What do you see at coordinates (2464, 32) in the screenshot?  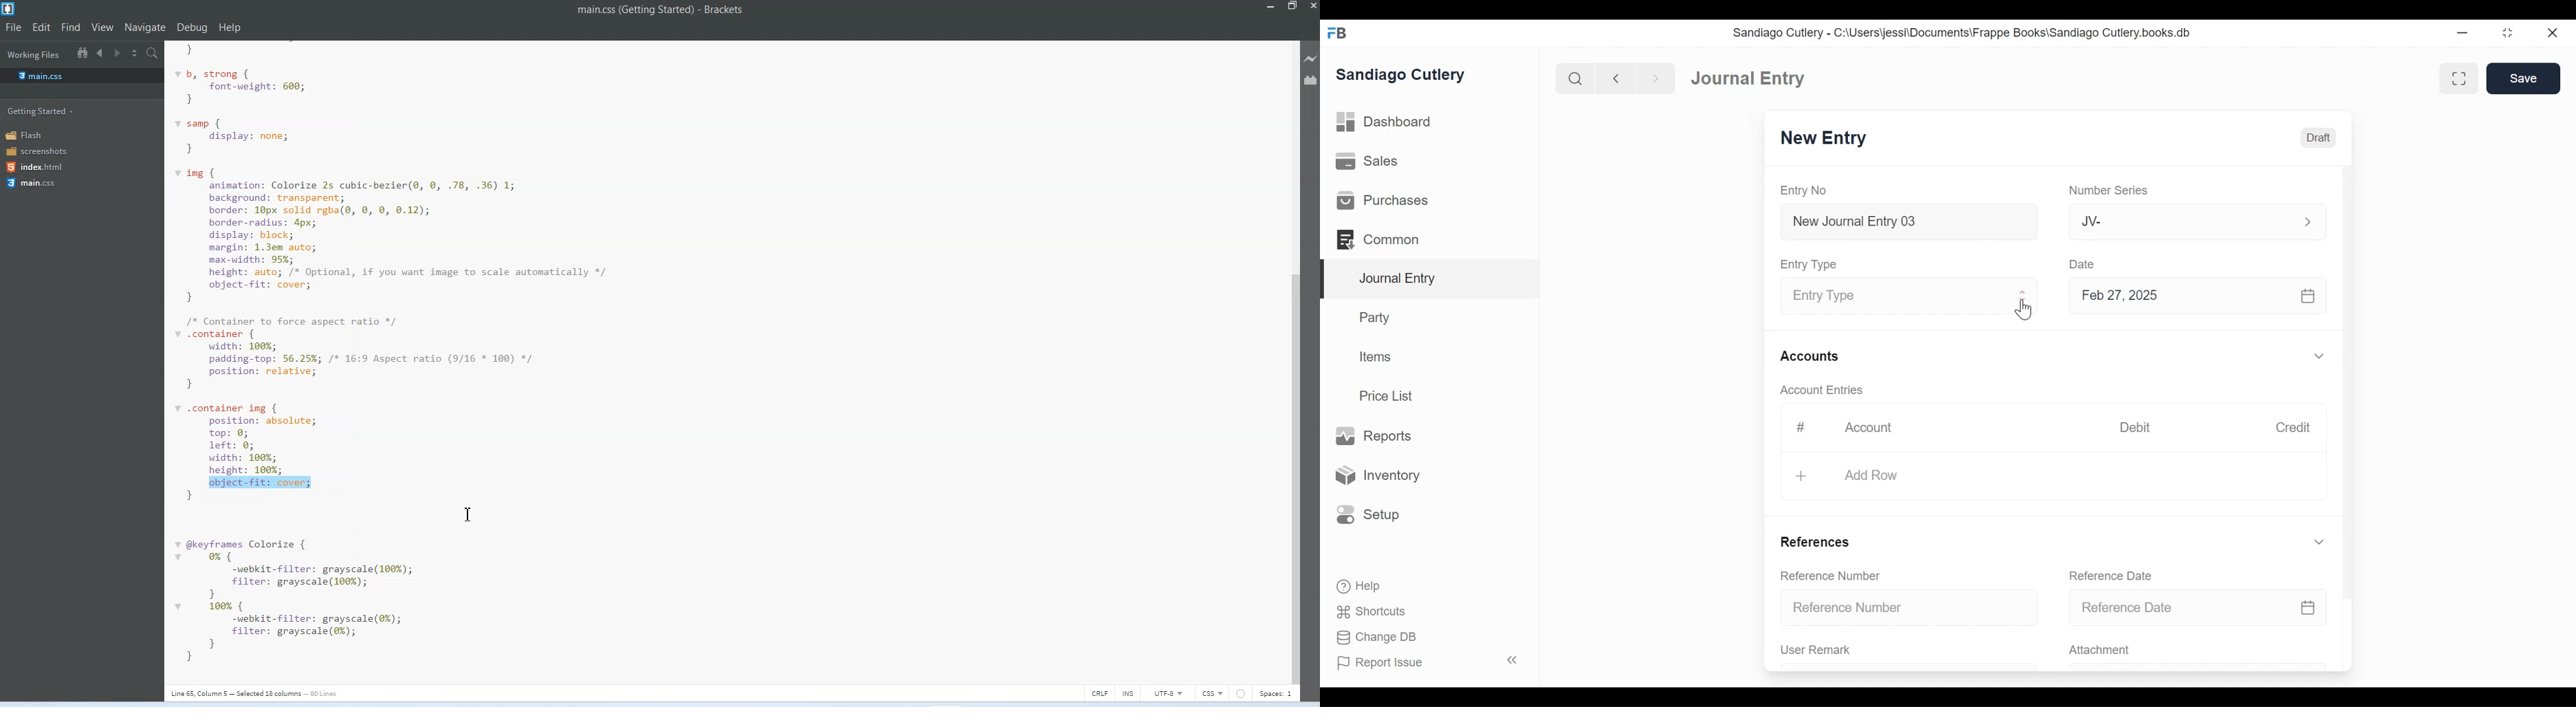 I see `Minimize` at bounding box center [2464, 32].